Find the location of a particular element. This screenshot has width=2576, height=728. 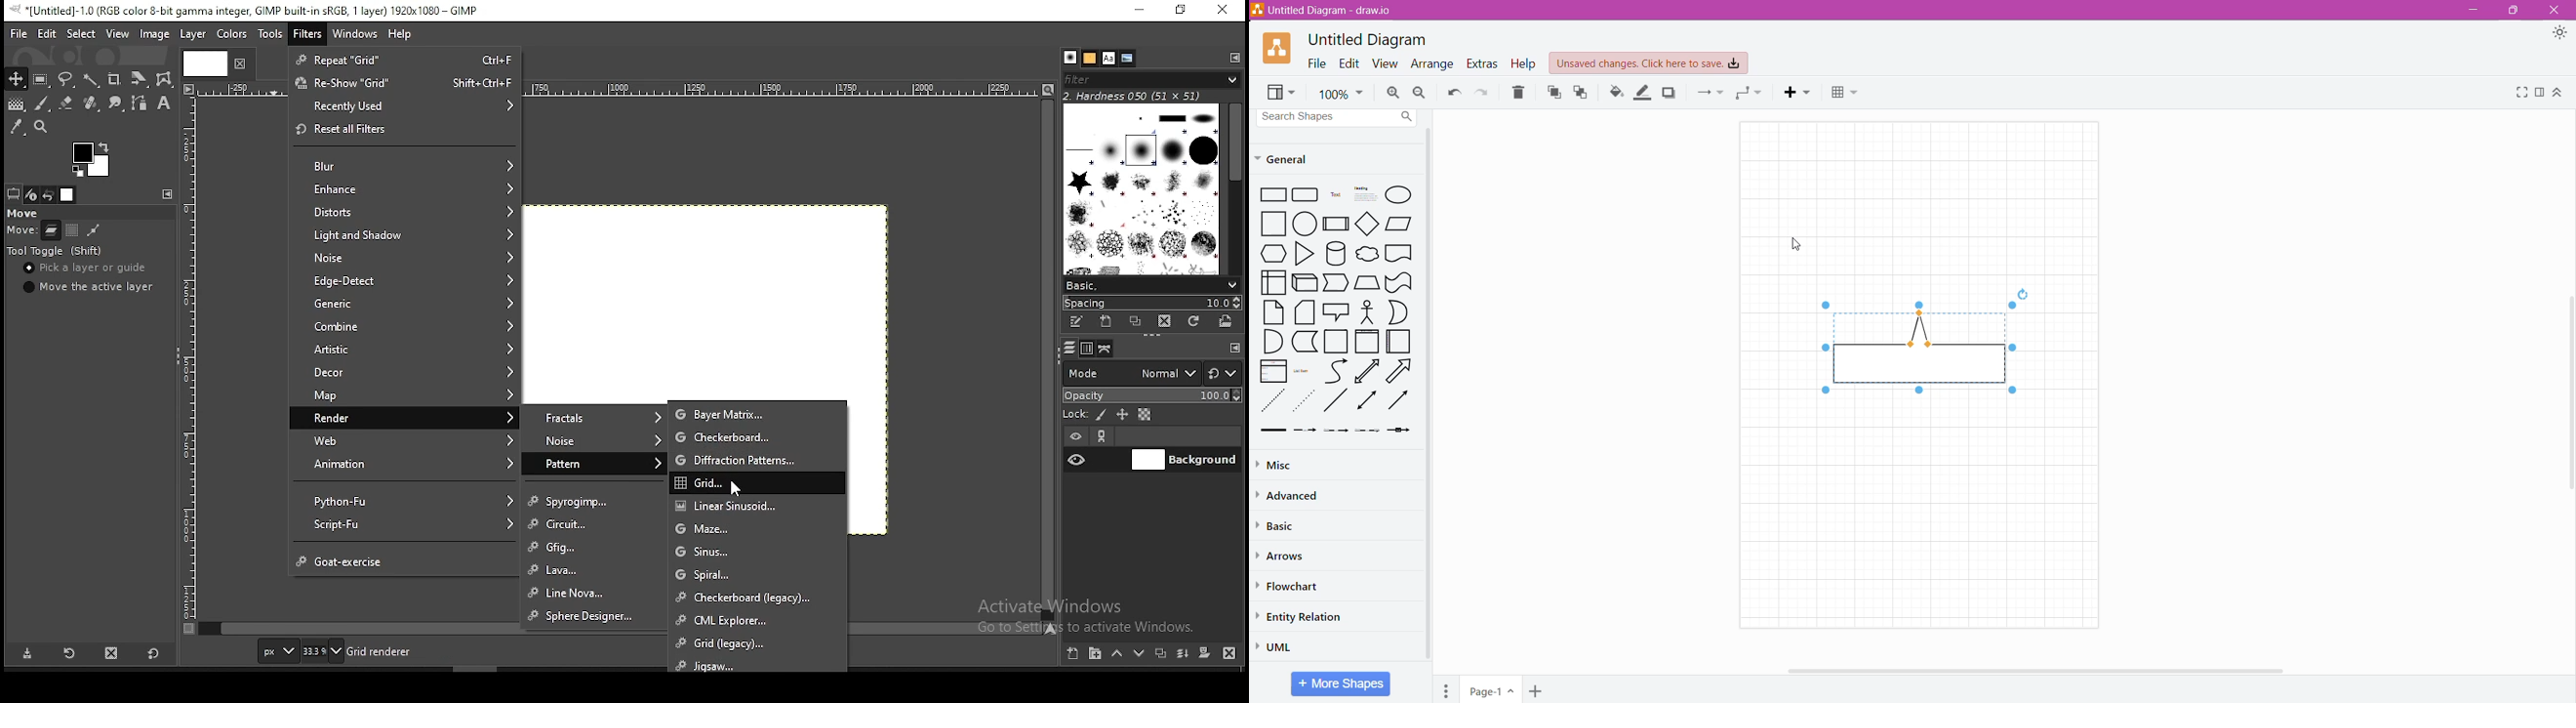

brush tool is located at coordinates (43, 103).